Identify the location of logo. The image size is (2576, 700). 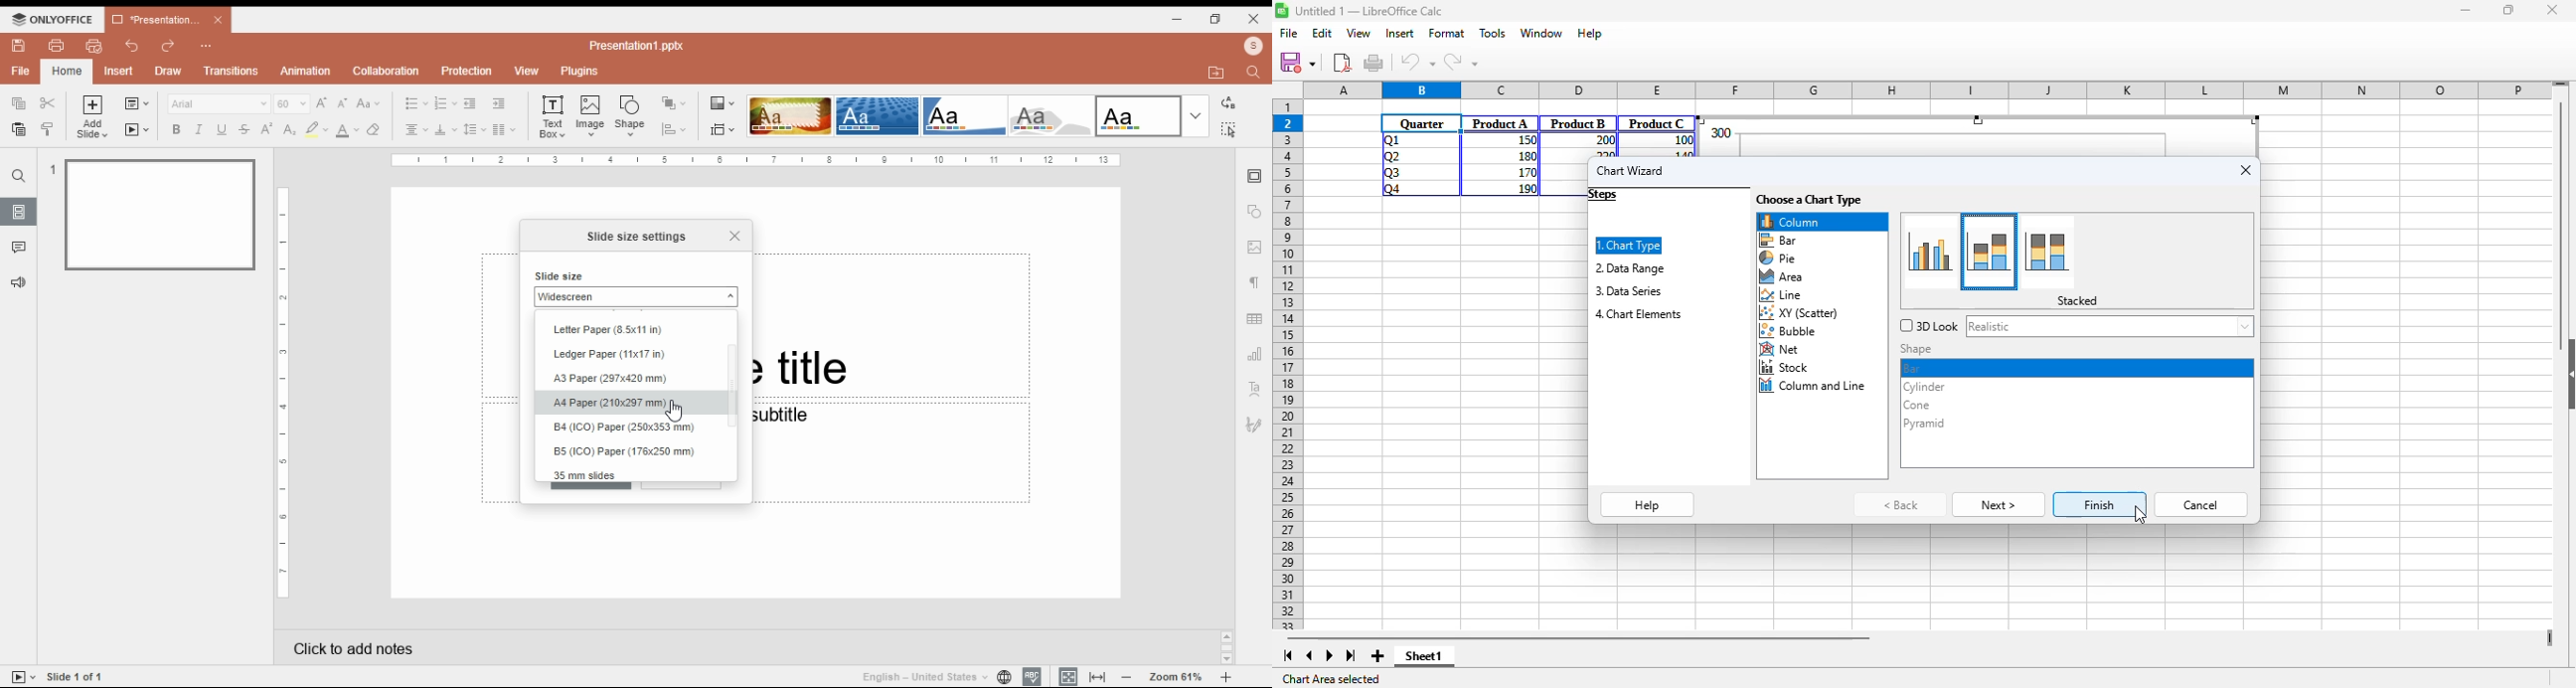
(1282, 10).